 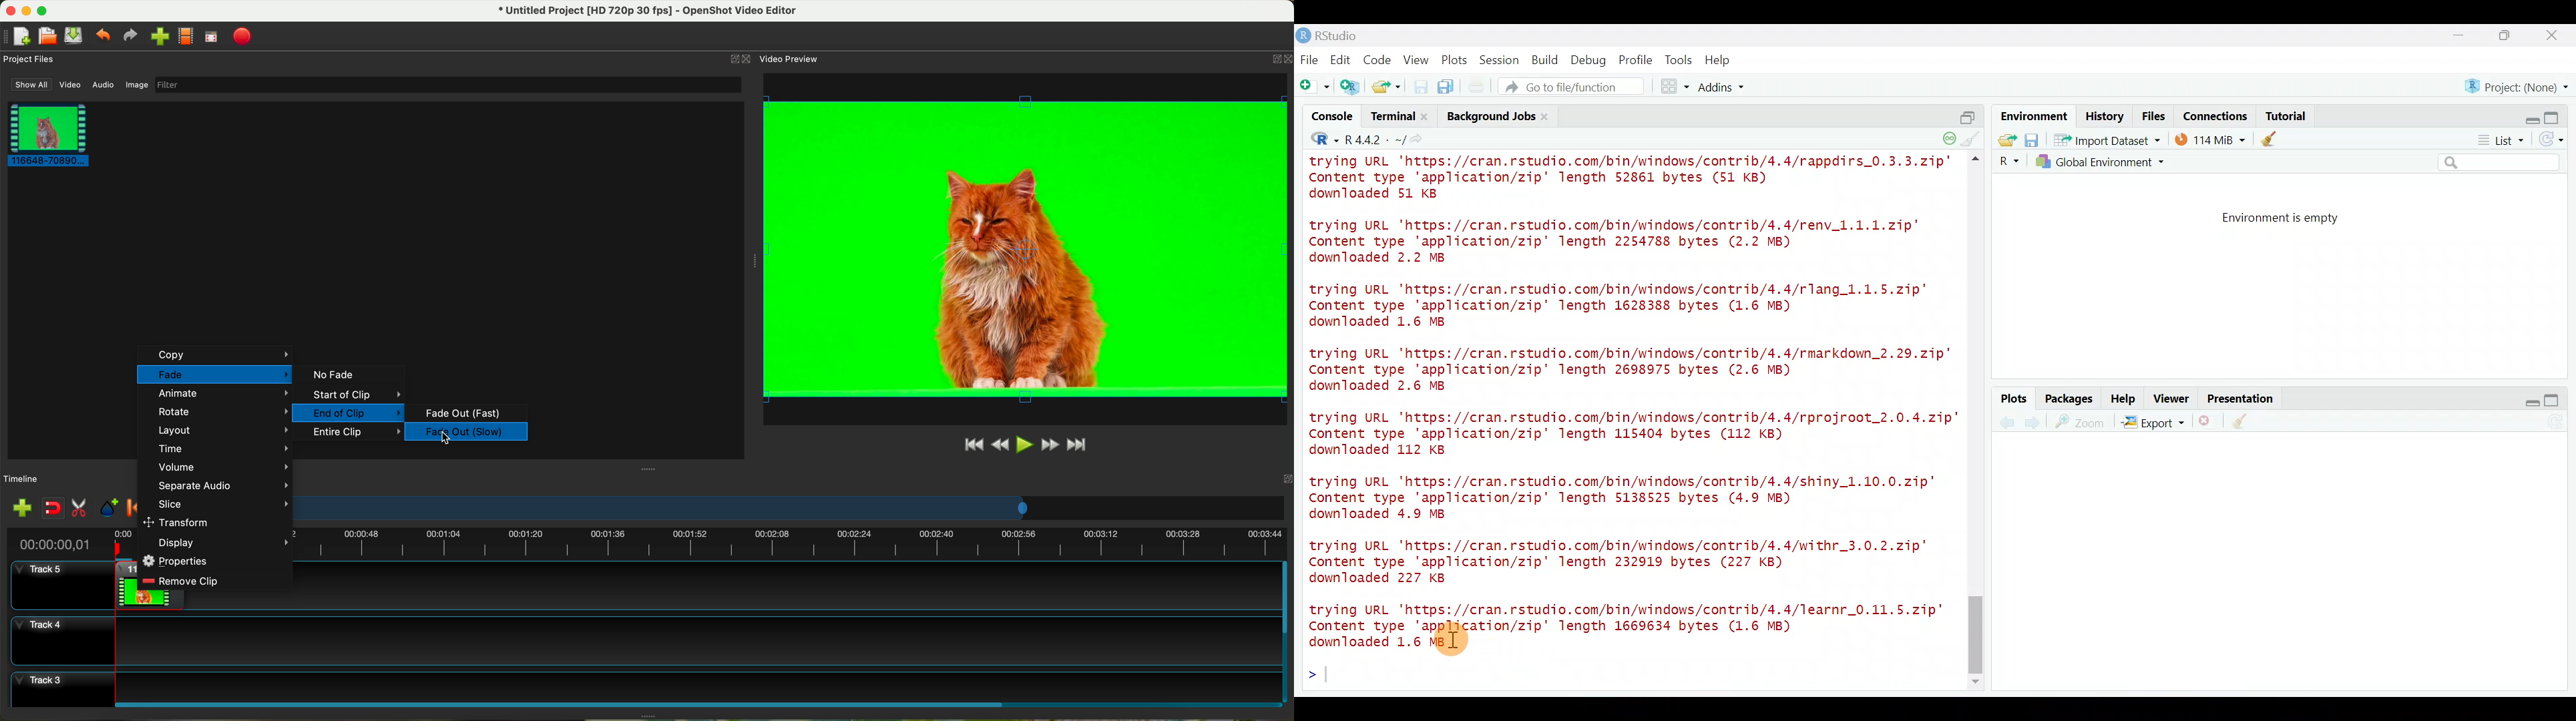 What do you see at coordinates (1333, 118) in the screenshot?
I see `Console` at bounding box center [1333, 118].